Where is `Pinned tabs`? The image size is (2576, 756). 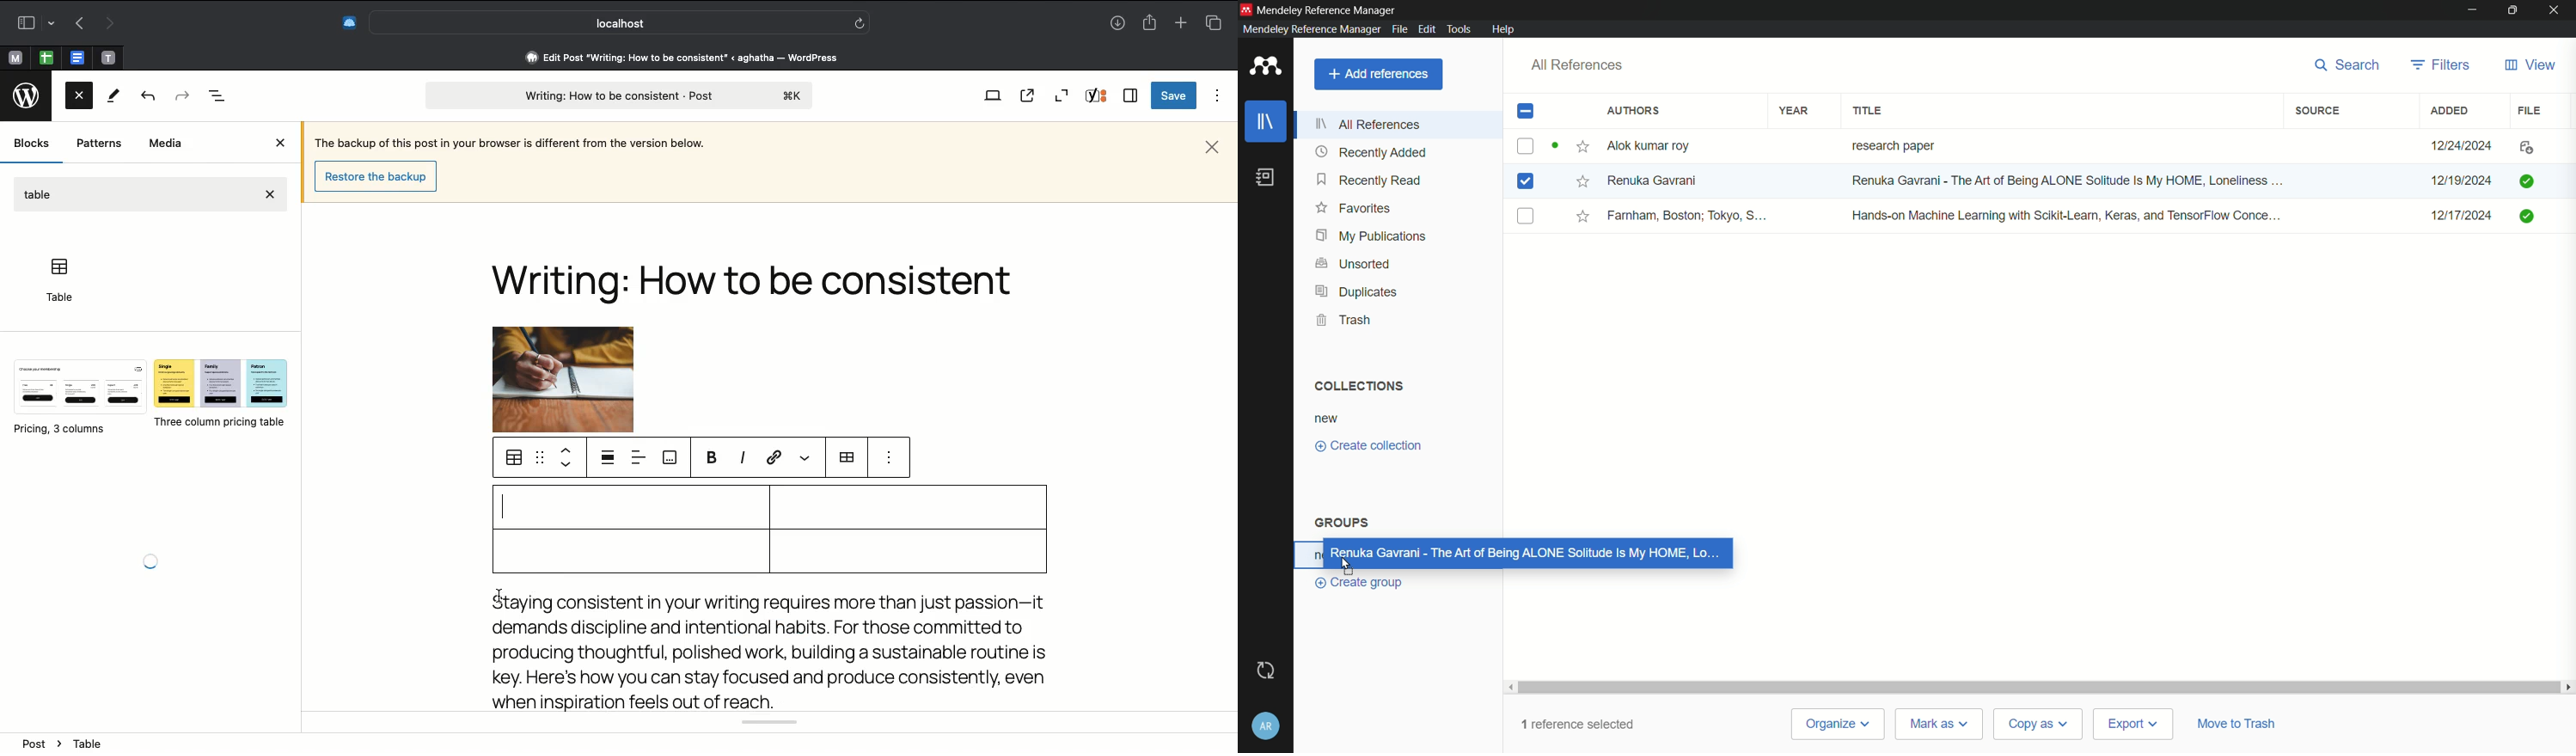
Pinned tabs is located at coordinates (107, 58).